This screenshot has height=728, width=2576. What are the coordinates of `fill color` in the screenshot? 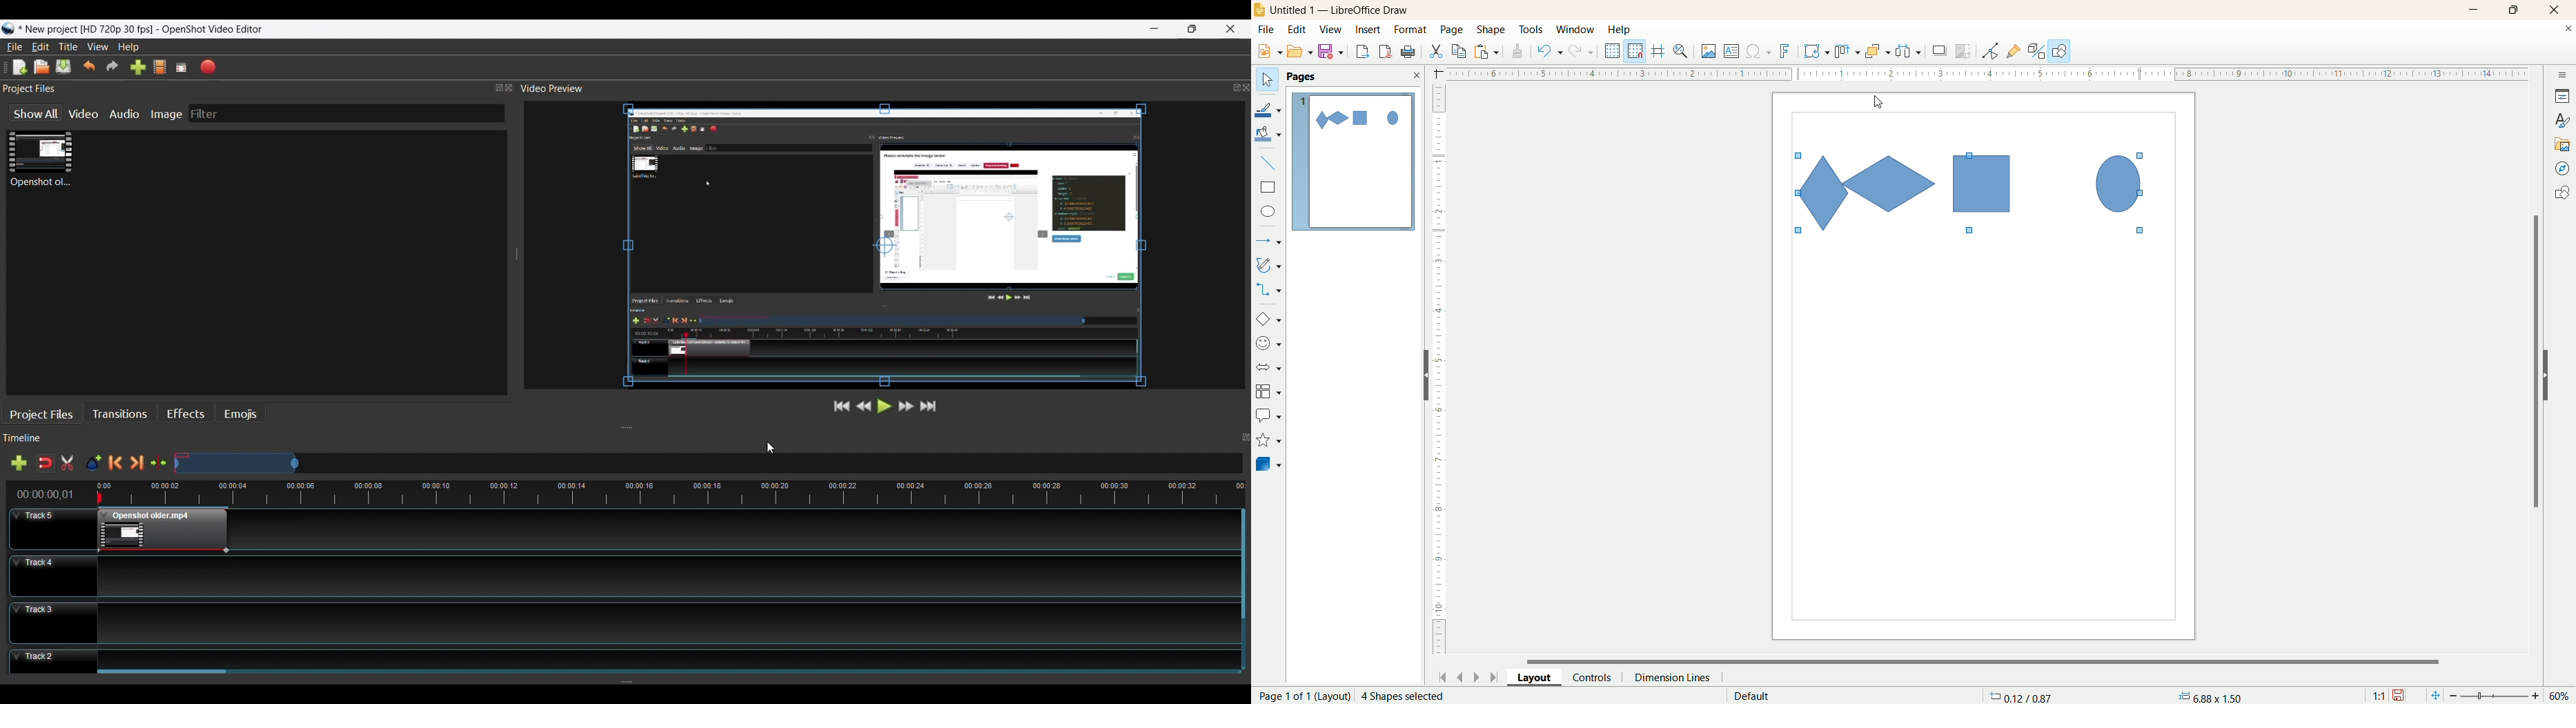 It's located at (1270, 135).